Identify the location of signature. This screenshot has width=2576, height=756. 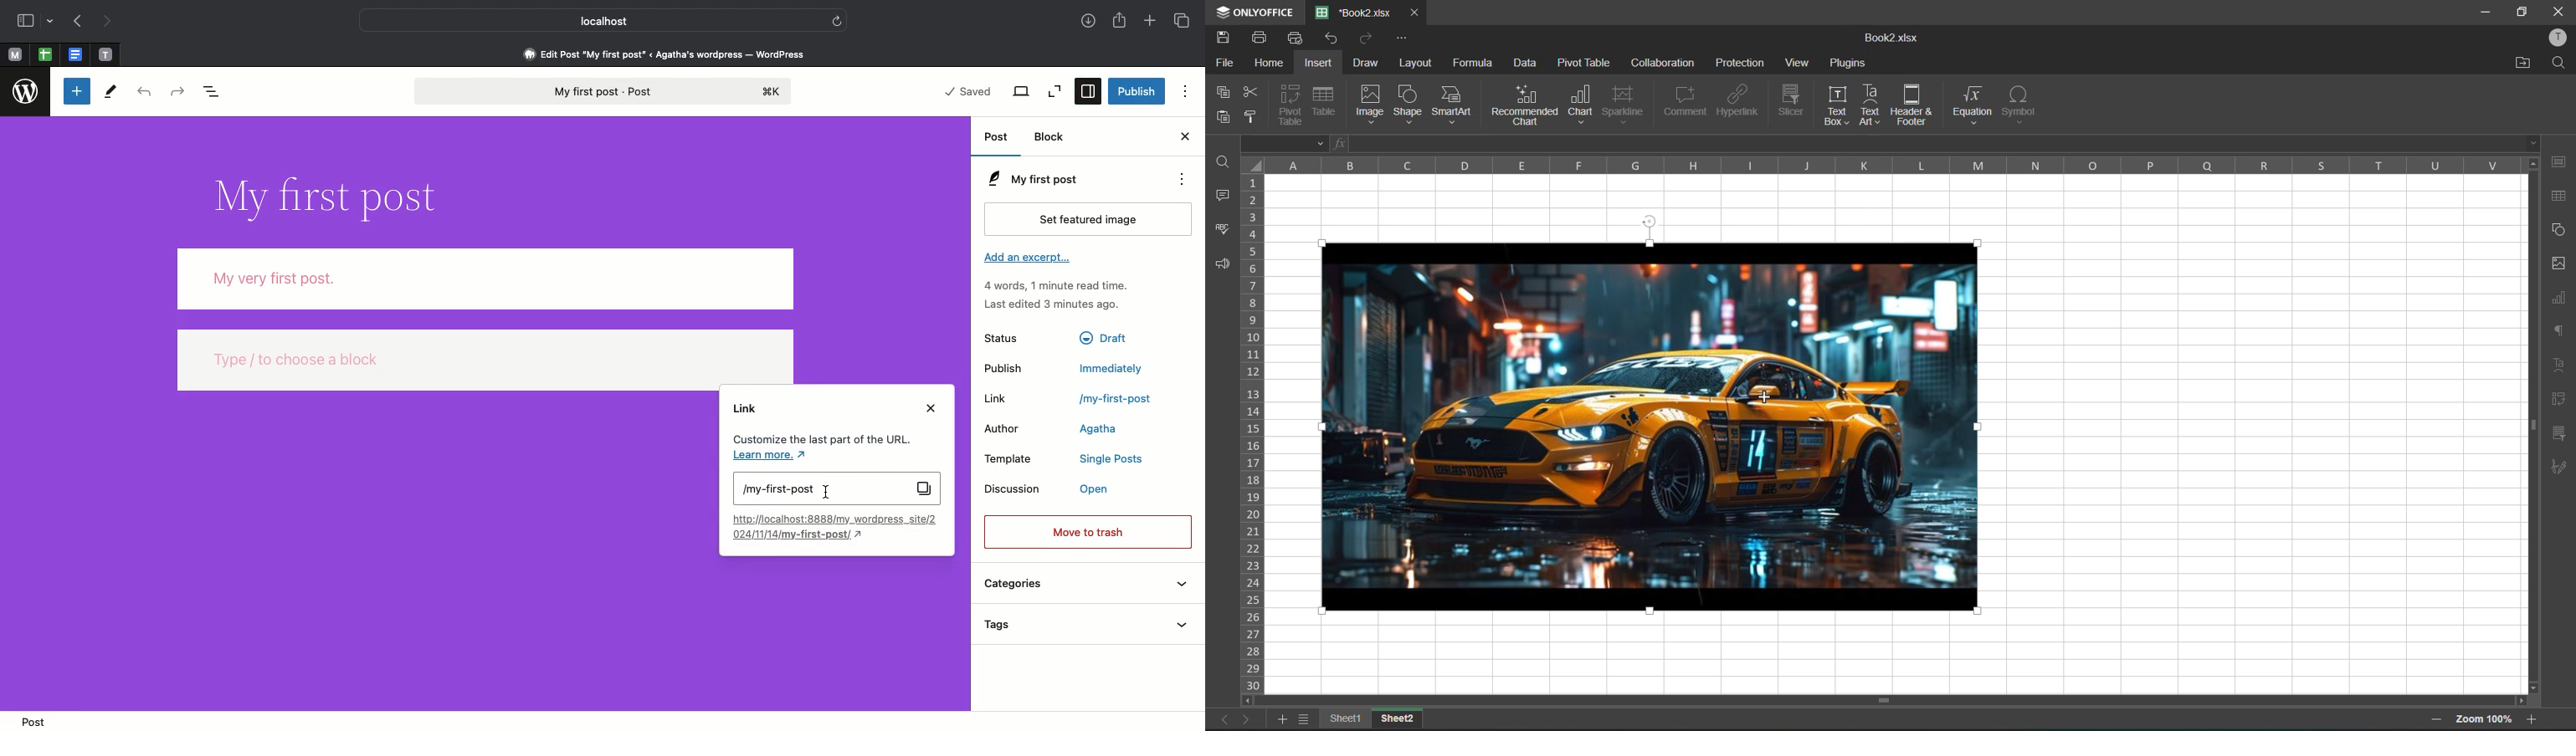
(2561, 466).